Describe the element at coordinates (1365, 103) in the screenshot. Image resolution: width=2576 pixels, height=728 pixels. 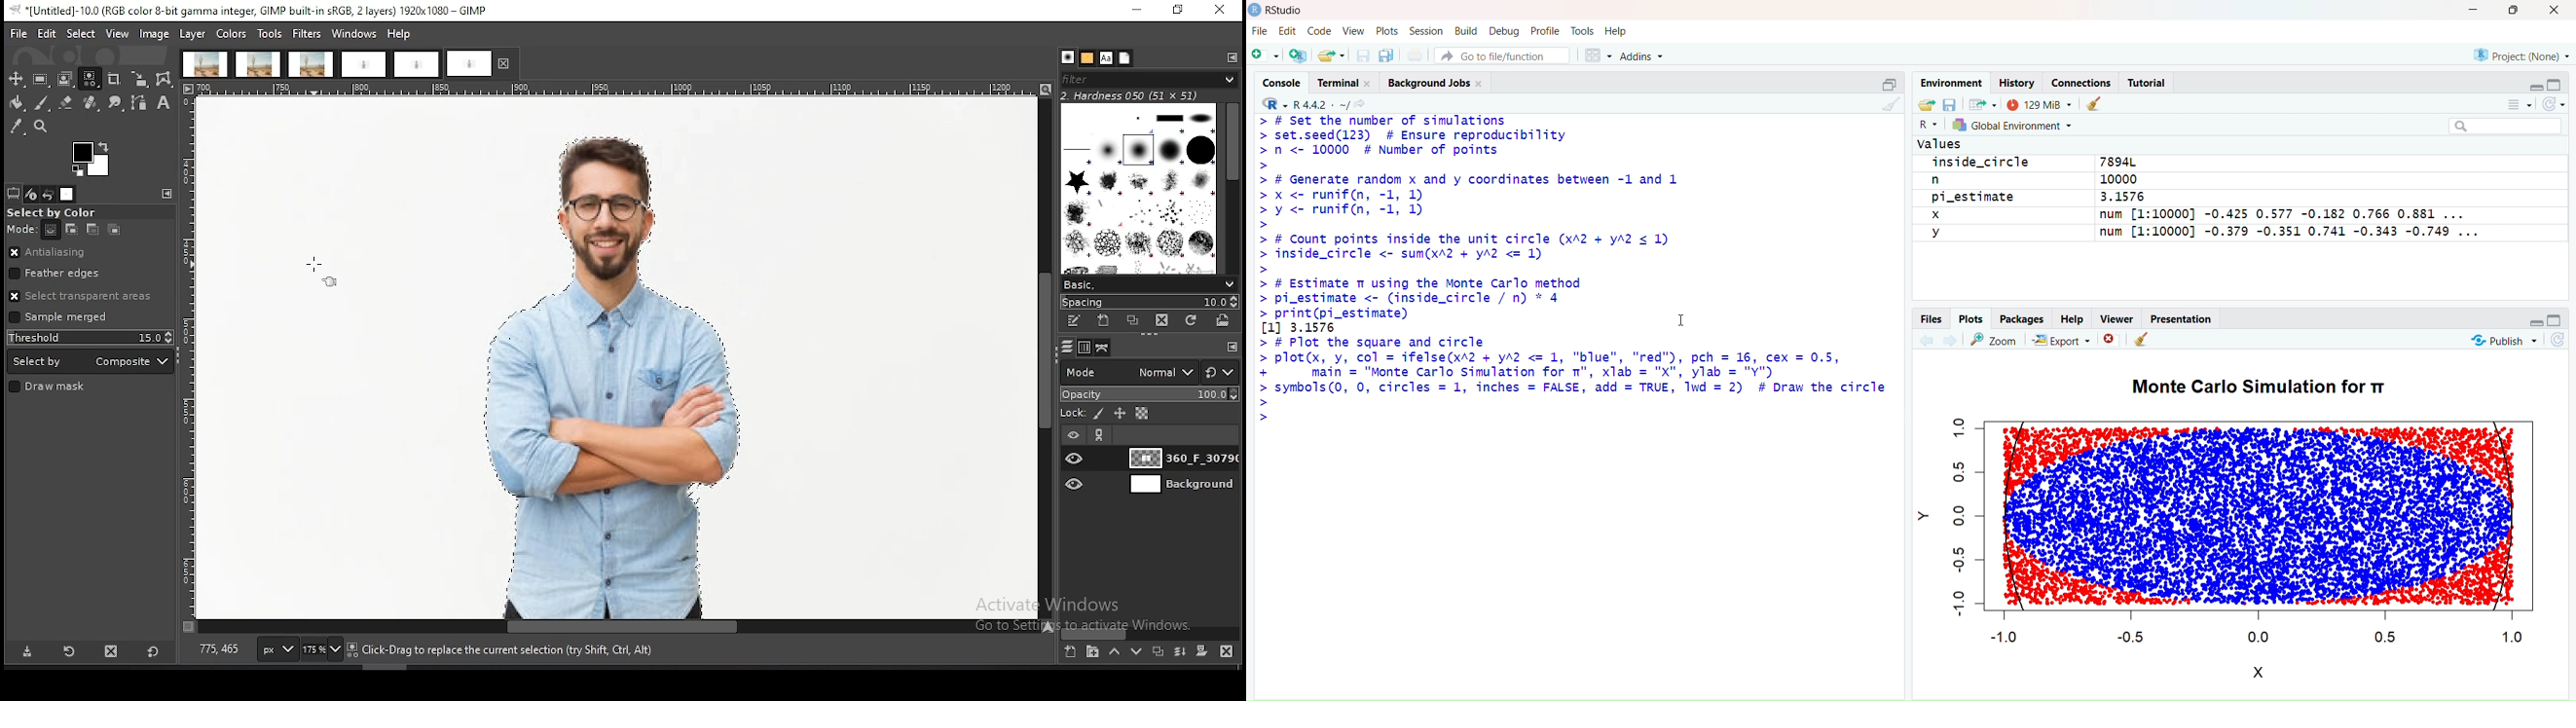
I see `View the current working directory` at that location.